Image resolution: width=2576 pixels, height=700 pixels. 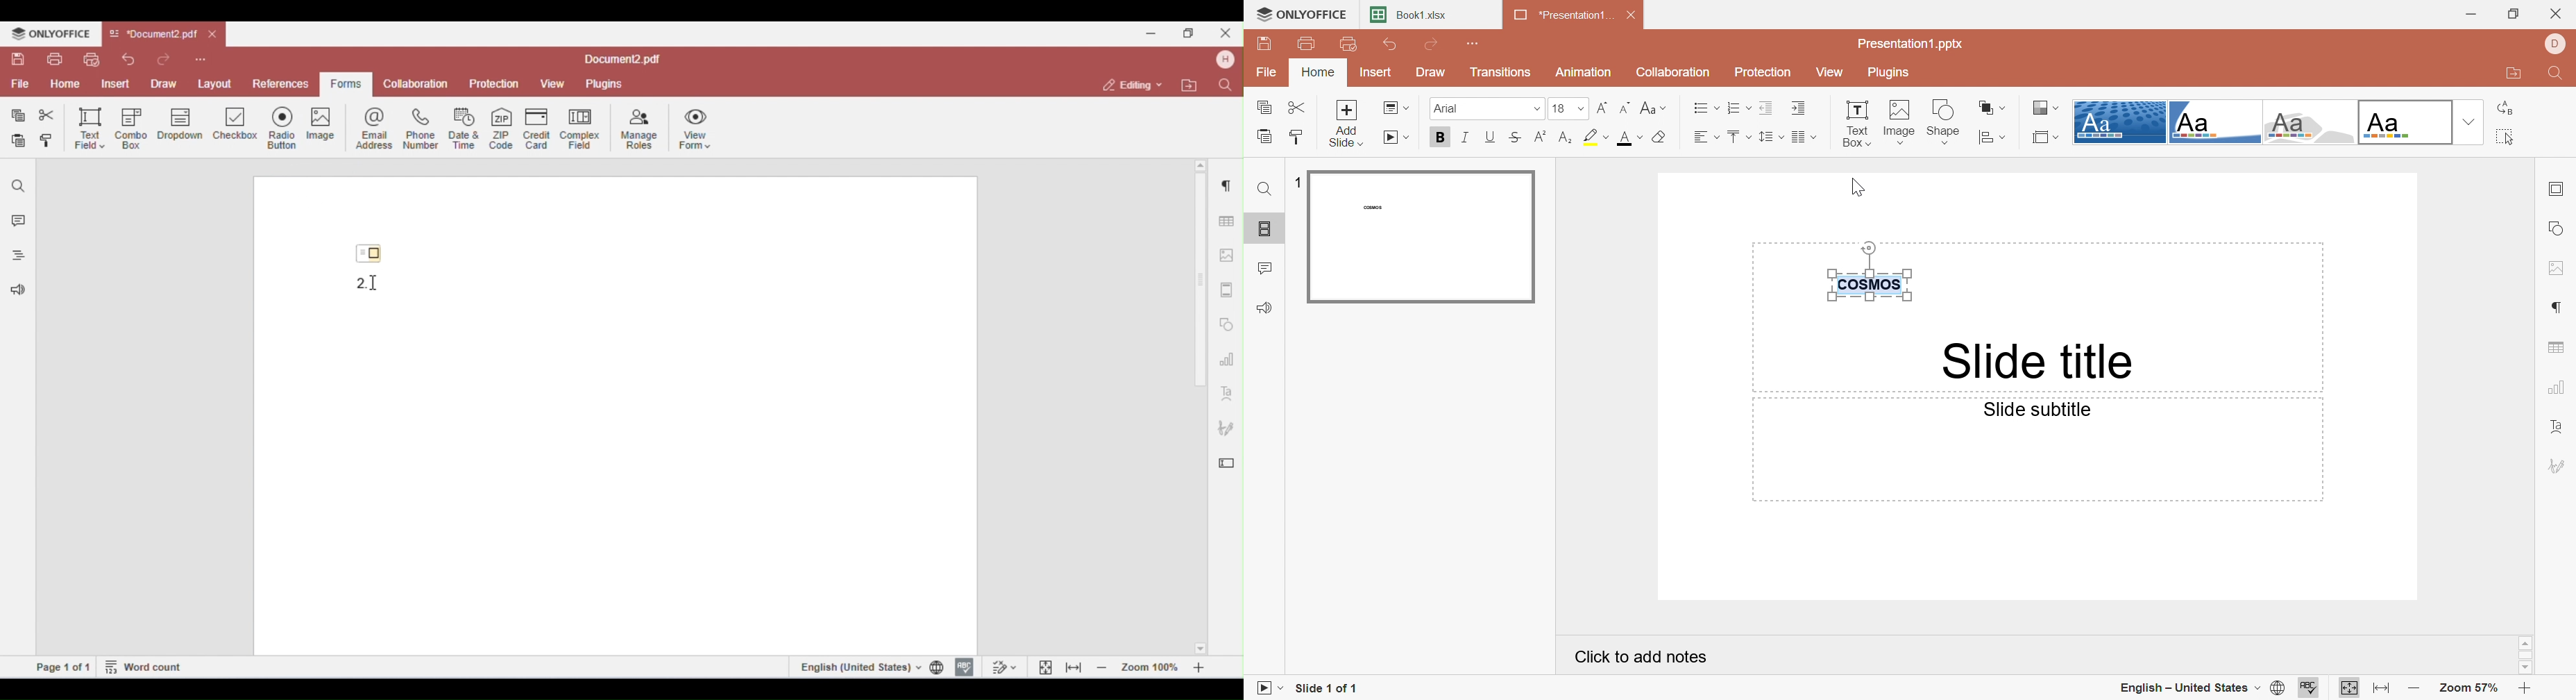 I want to click on Increment font size, so click(x=1604, y=108).